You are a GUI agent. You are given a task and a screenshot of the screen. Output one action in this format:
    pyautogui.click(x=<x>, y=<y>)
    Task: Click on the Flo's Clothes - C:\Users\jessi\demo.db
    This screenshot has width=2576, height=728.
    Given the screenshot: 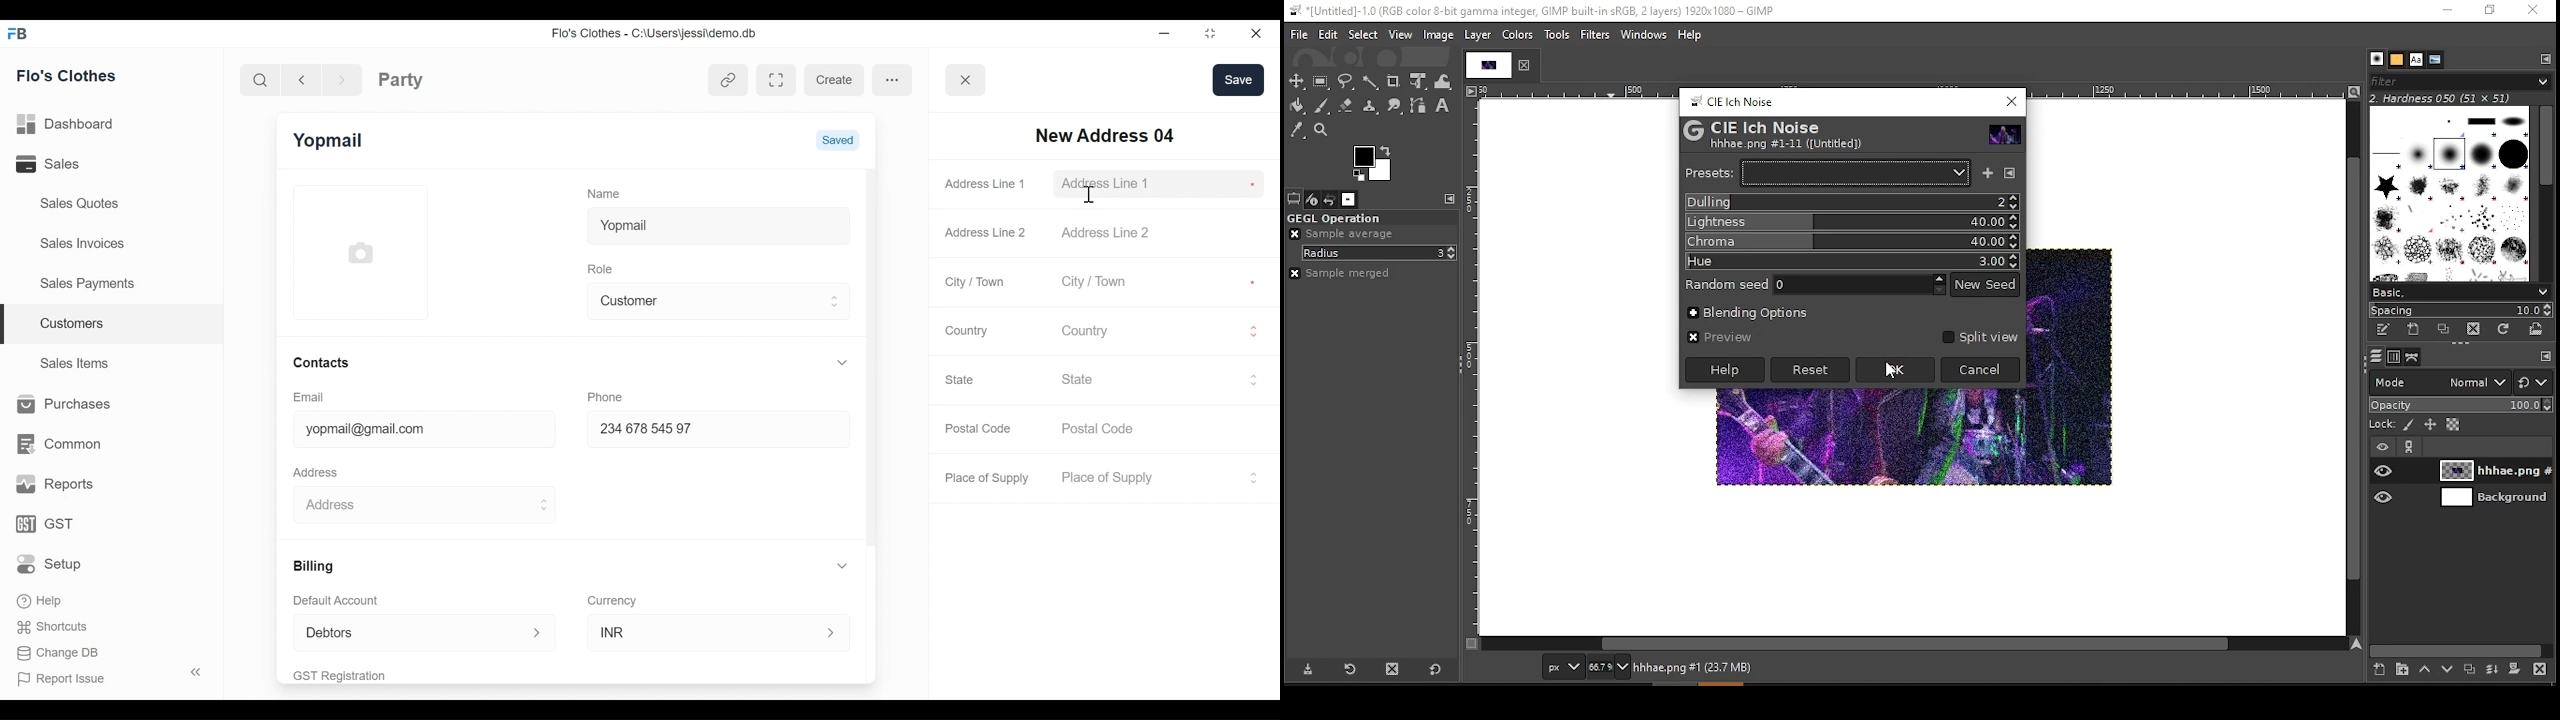 What is the action you would take?
    pyautogui.click(x=656, y=34)
    